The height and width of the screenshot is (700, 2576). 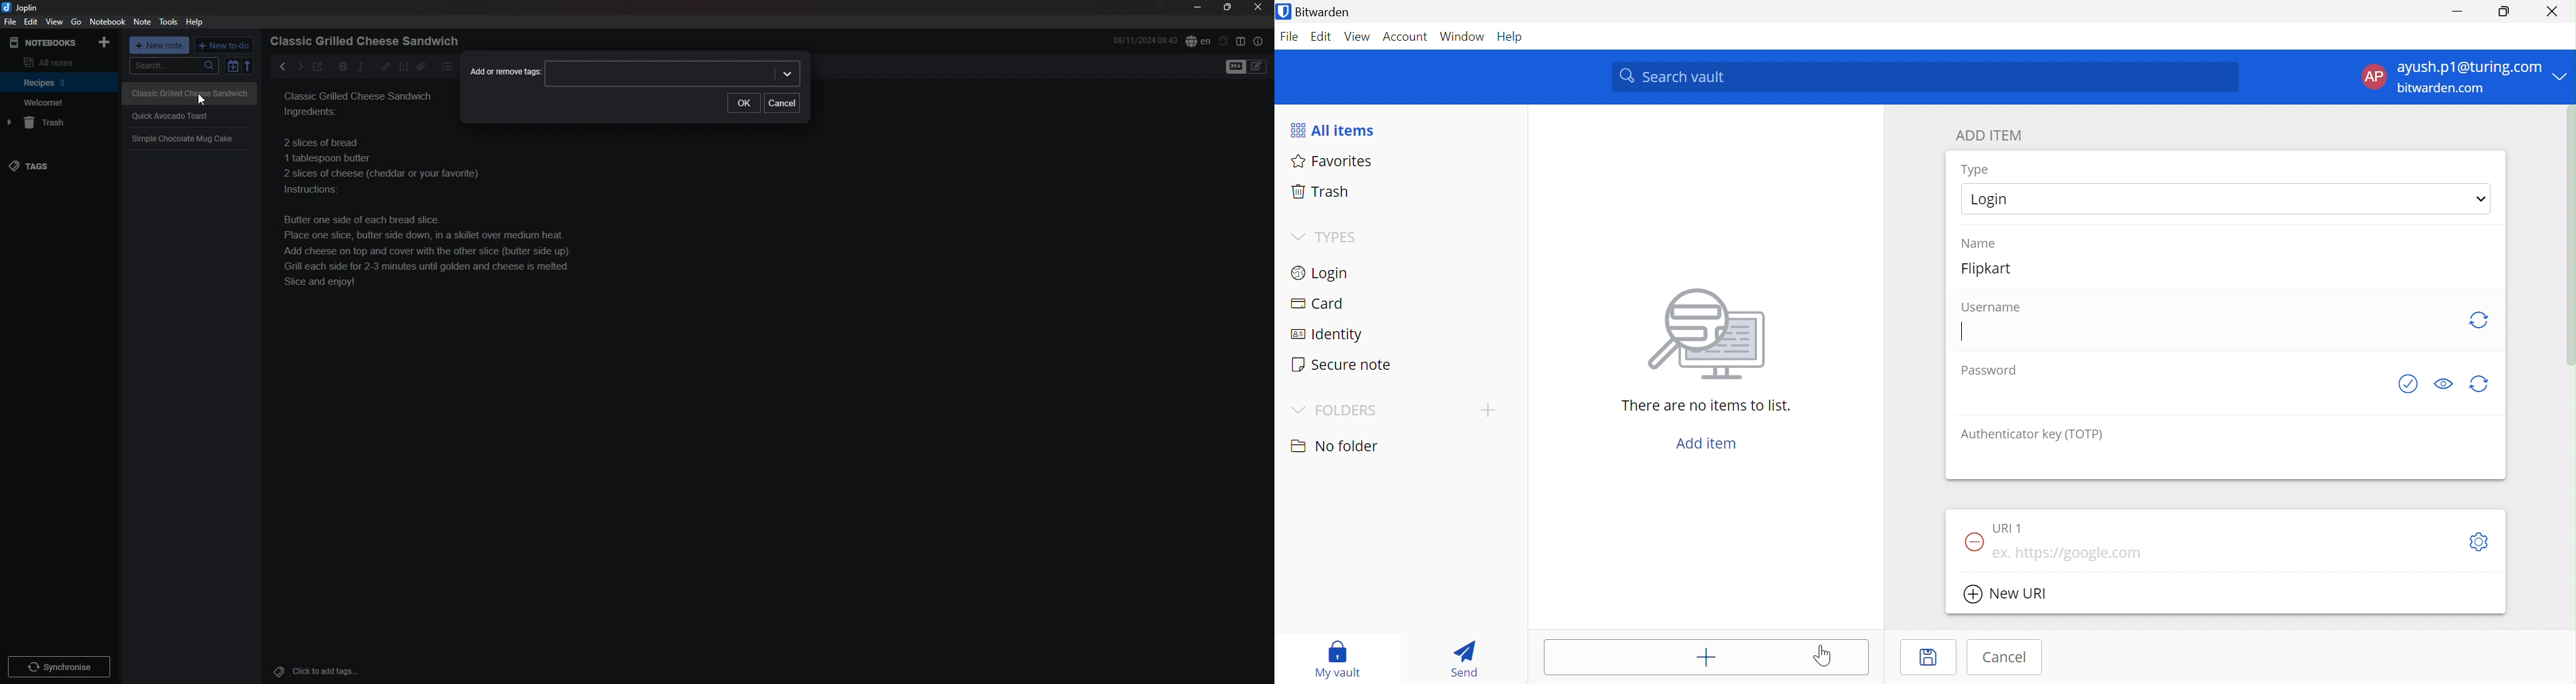 I want to click on input box, so click(x=674, y=73).